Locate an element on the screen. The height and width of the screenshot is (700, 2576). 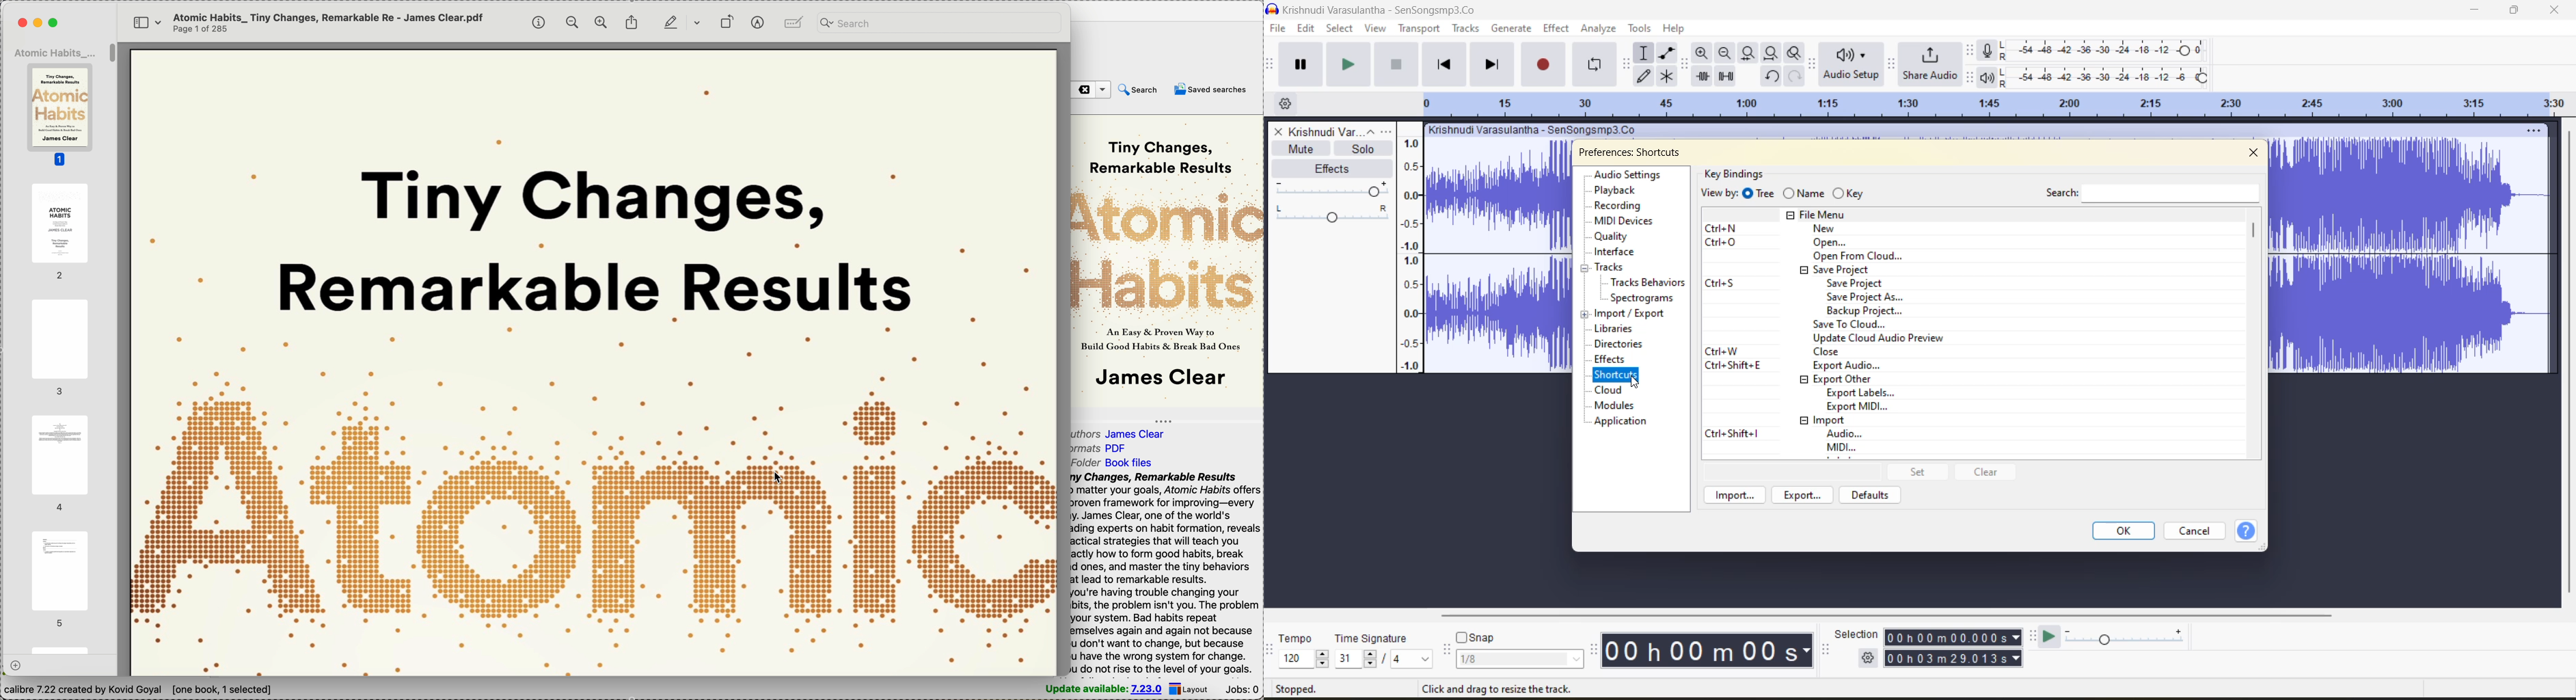
search bar is located at coordinates (937, 23).